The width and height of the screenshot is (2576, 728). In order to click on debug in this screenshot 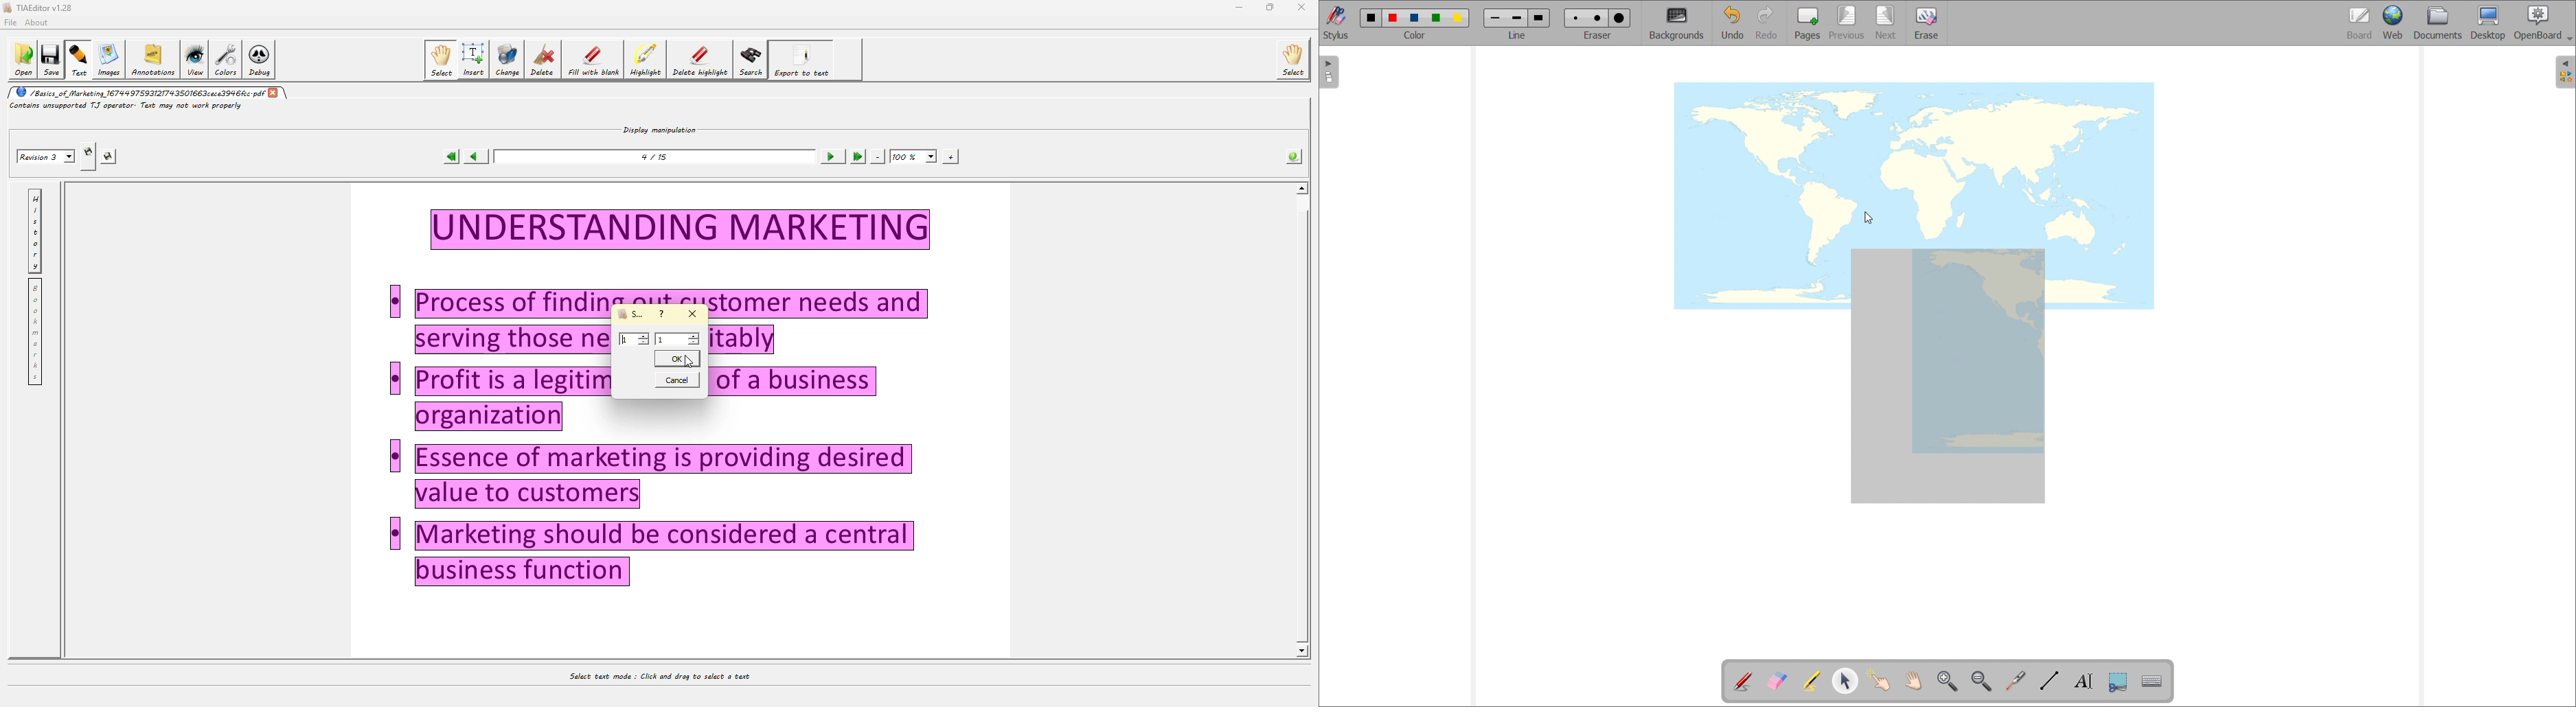, I will do `click(259, 61)`.